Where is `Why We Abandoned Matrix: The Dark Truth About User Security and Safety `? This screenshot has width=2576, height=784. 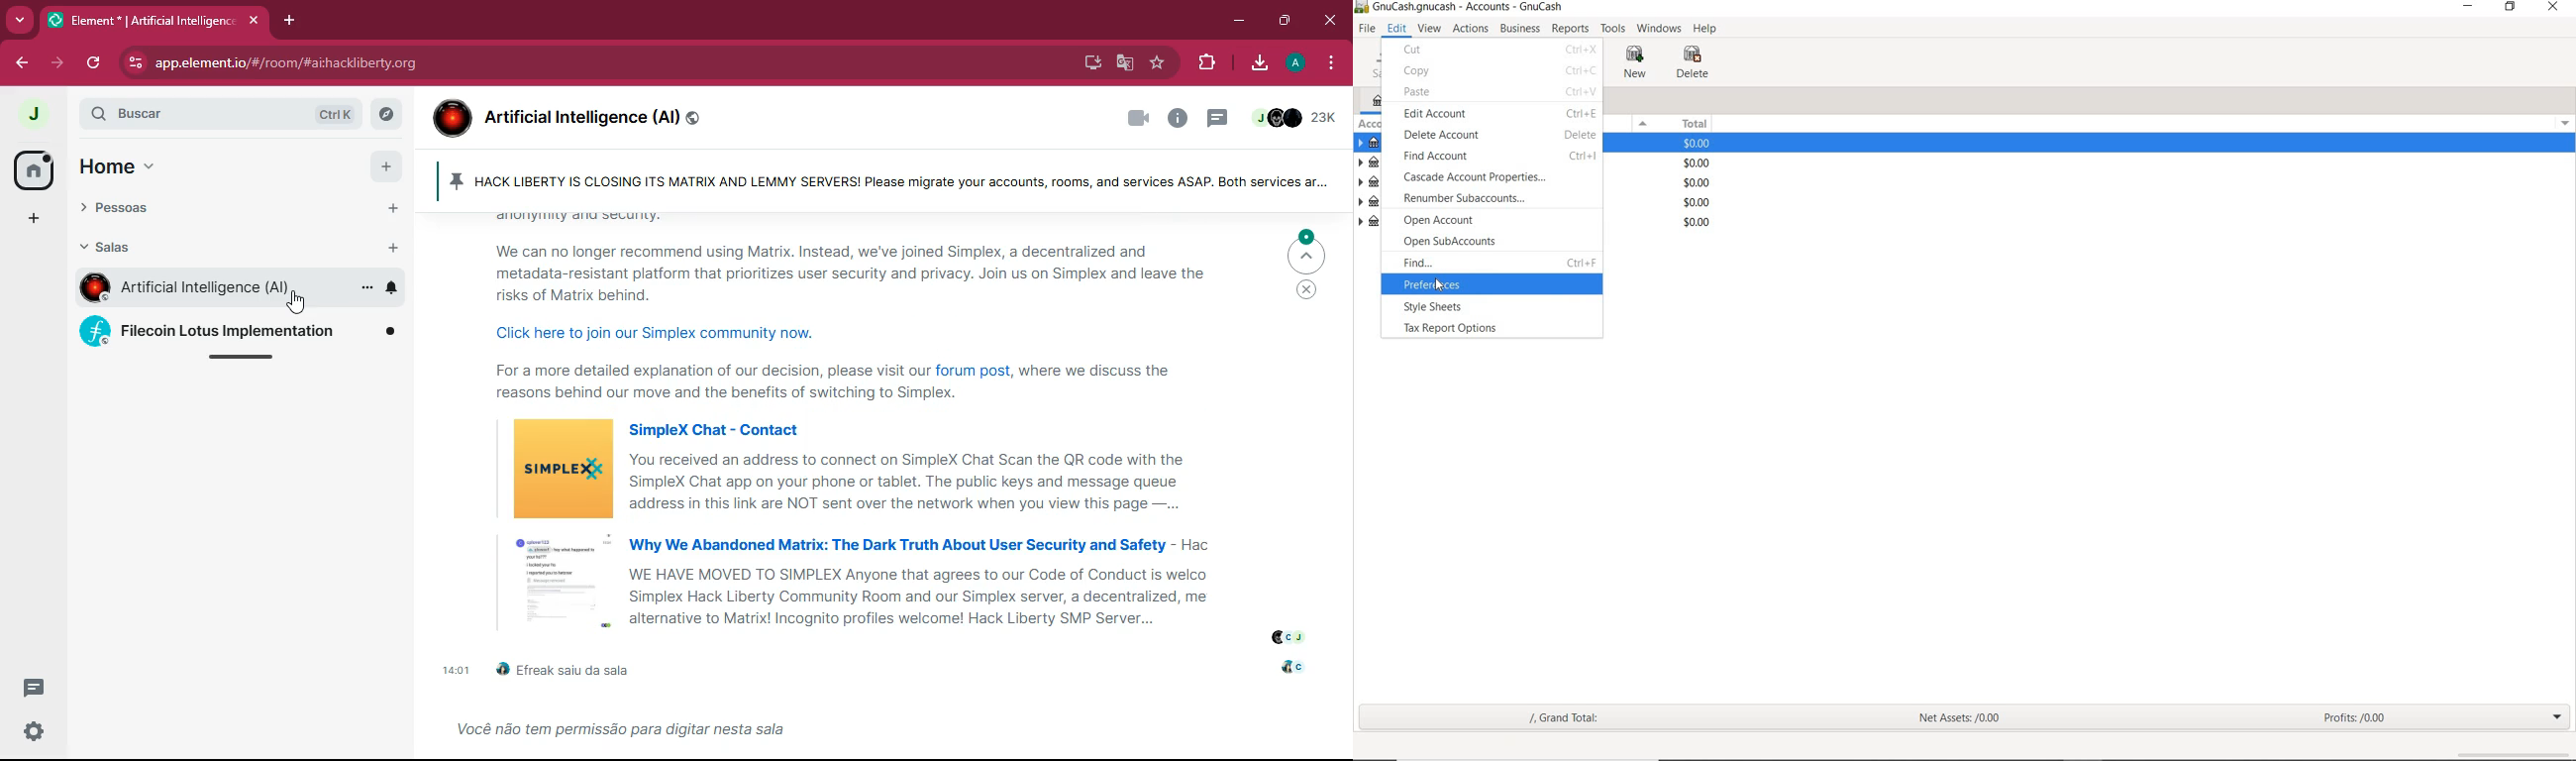
Why We Abandoned Matrix: The Dark Truth About User Security and Safety  is located at coordinates (894, 543).